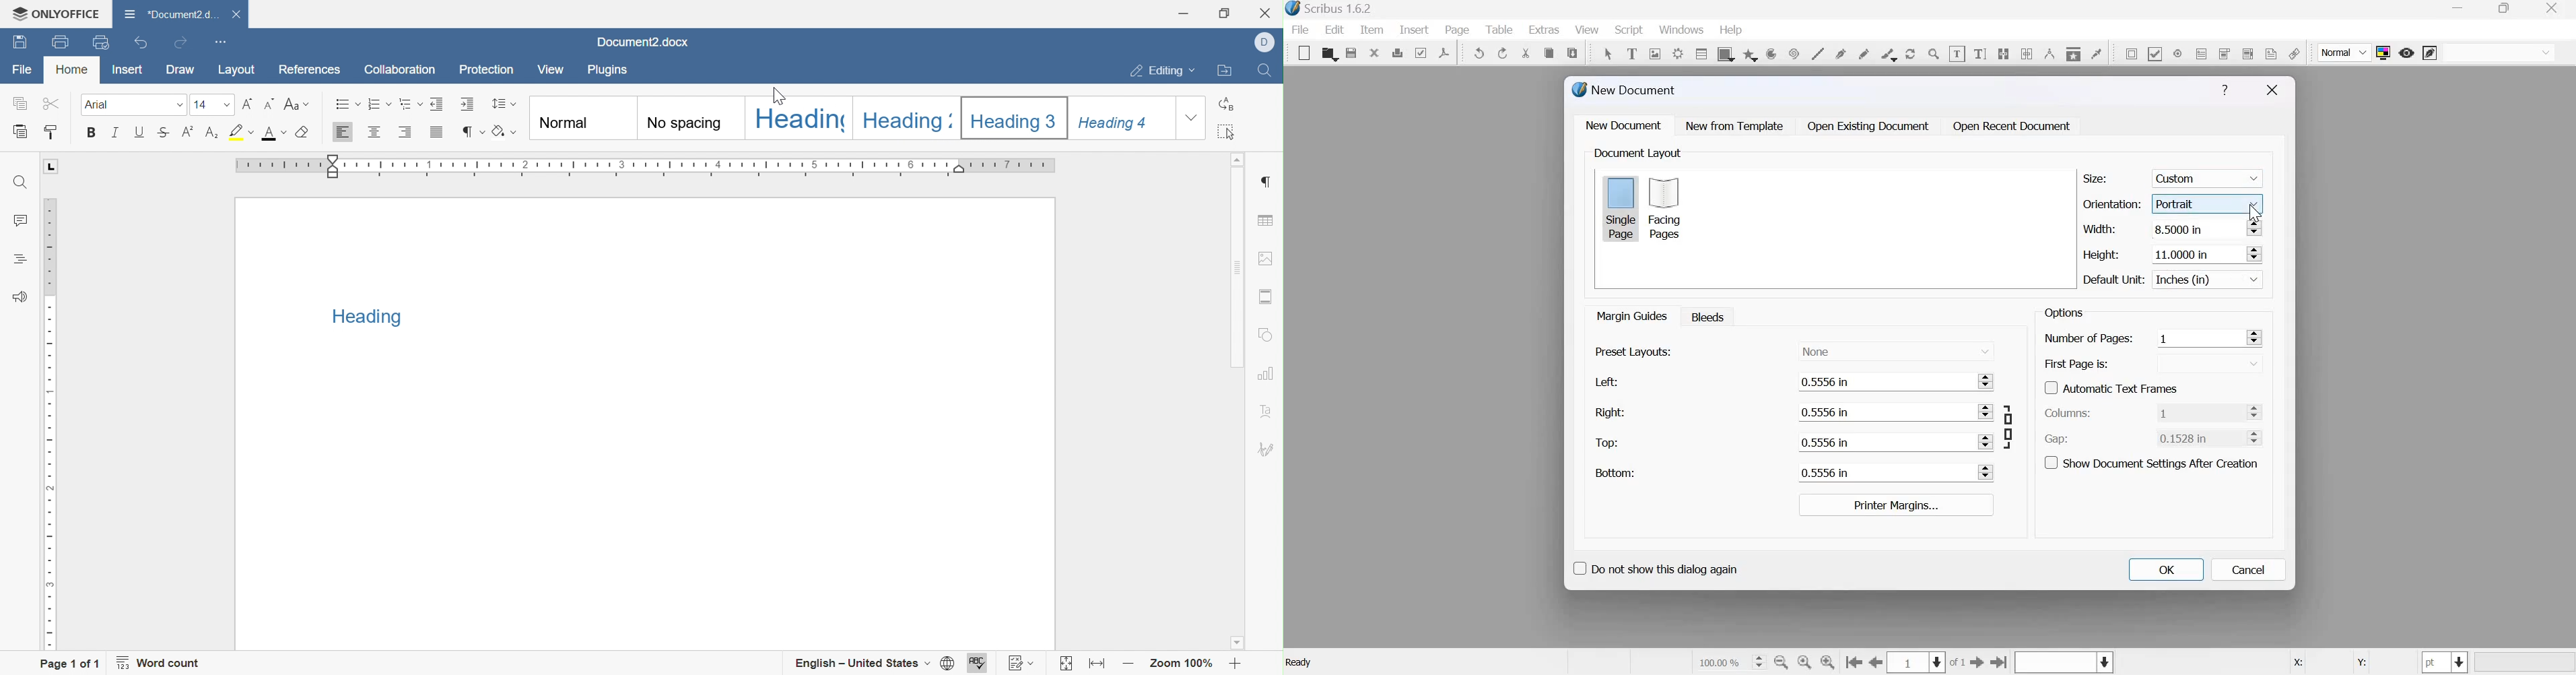 The height and width of the screenshot is (700, 2576). What do you see at coordinates (1771, 53) in the screenshot?
I see `arc` at bounding box center [1771, 53].